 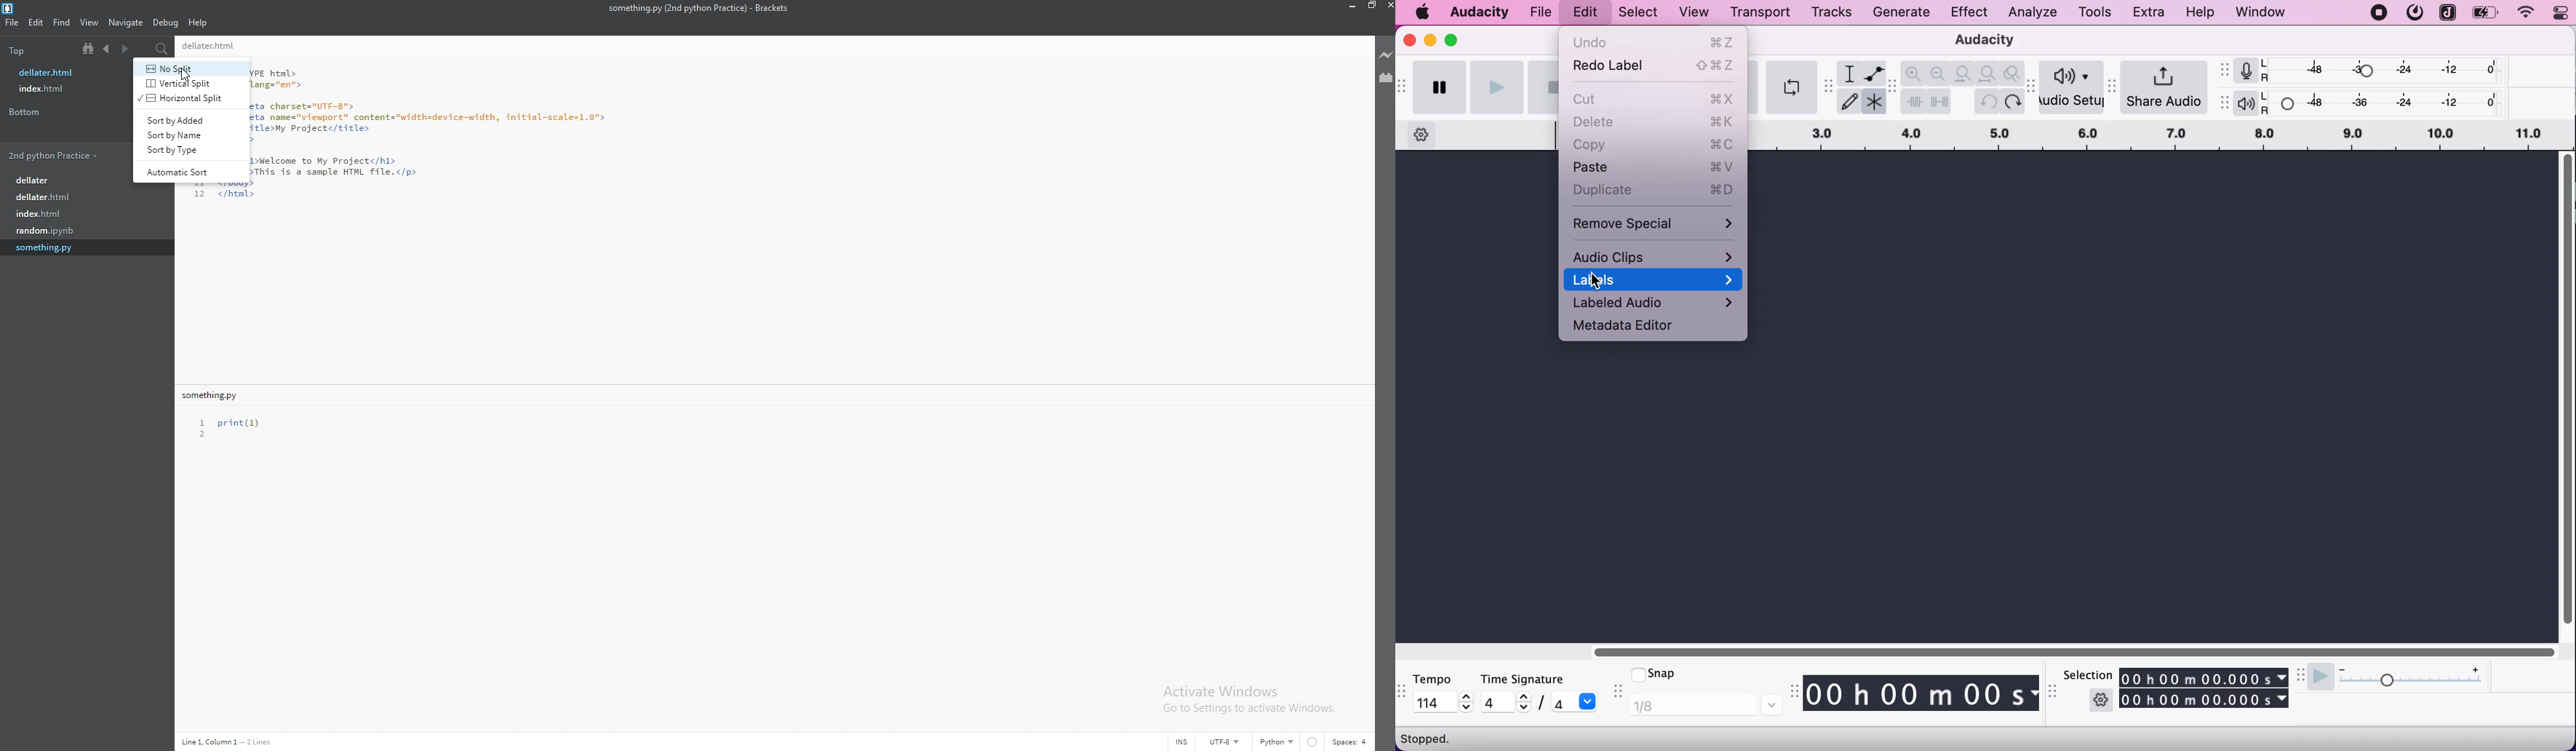 What do you see at coordinates (166, 23) in the screenshot?
I see `debug` at bounding box center [166, 23].